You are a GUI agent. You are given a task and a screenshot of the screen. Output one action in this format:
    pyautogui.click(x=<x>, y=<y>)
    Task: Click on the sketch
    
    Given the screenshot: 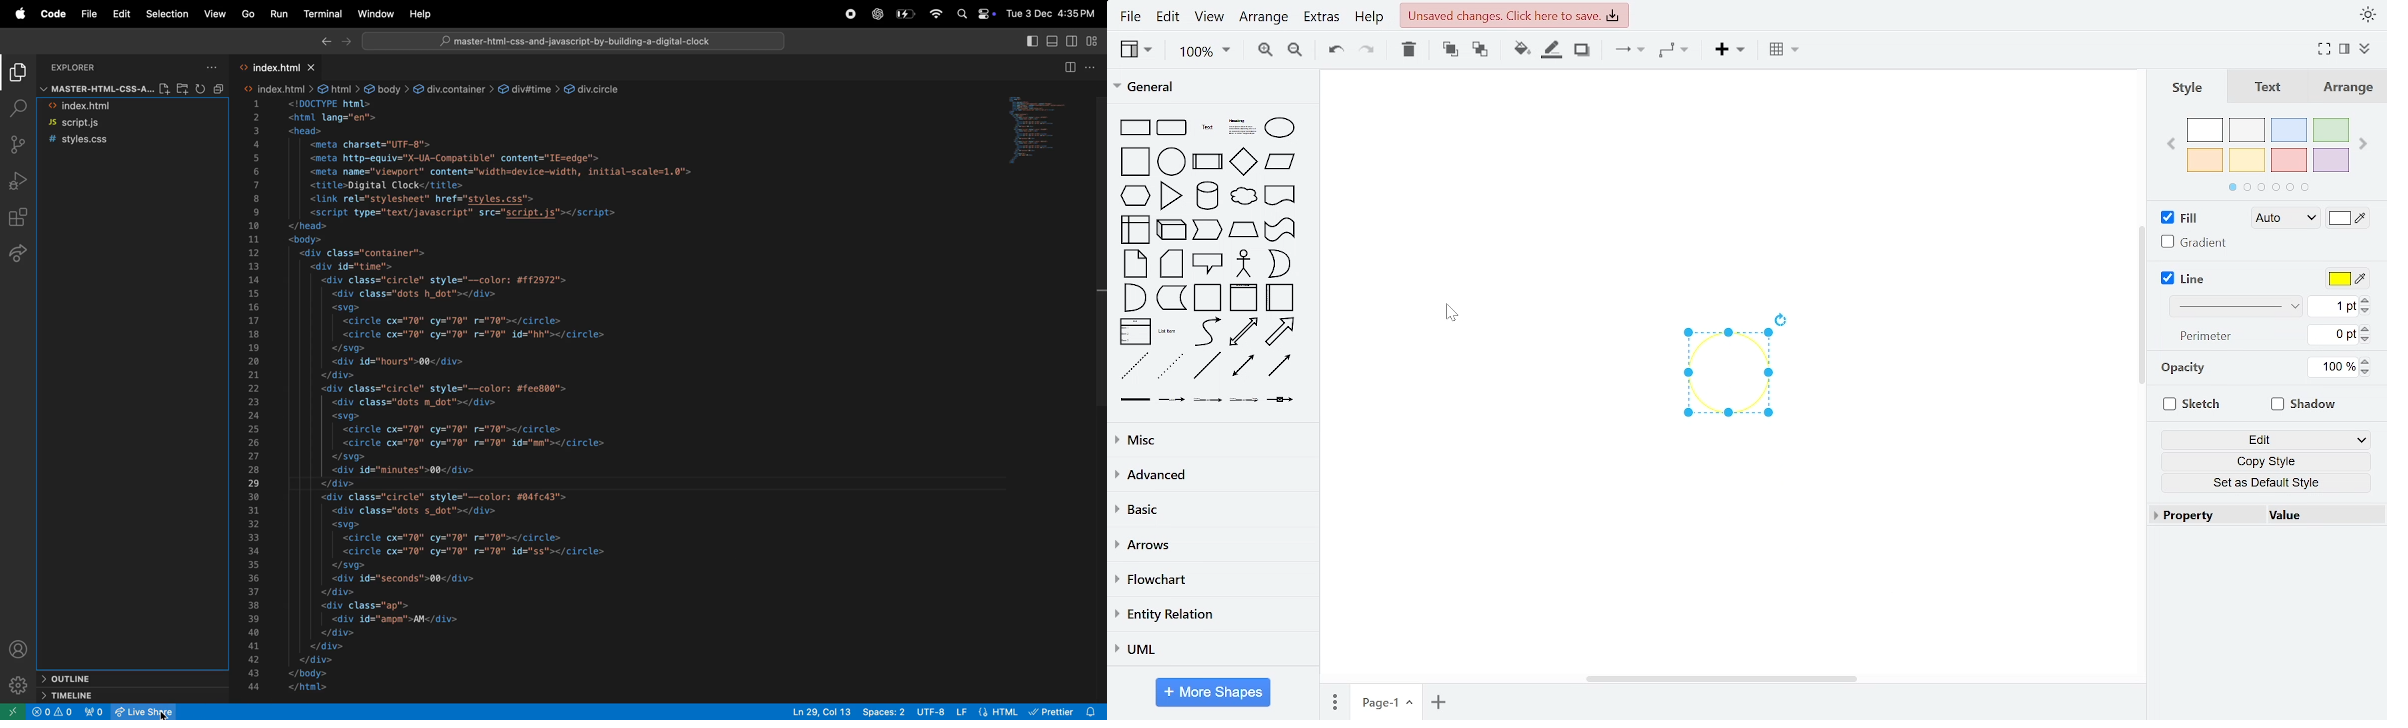 What is the action you would take?
    pyautogui.click(x=2197, y=404)
    